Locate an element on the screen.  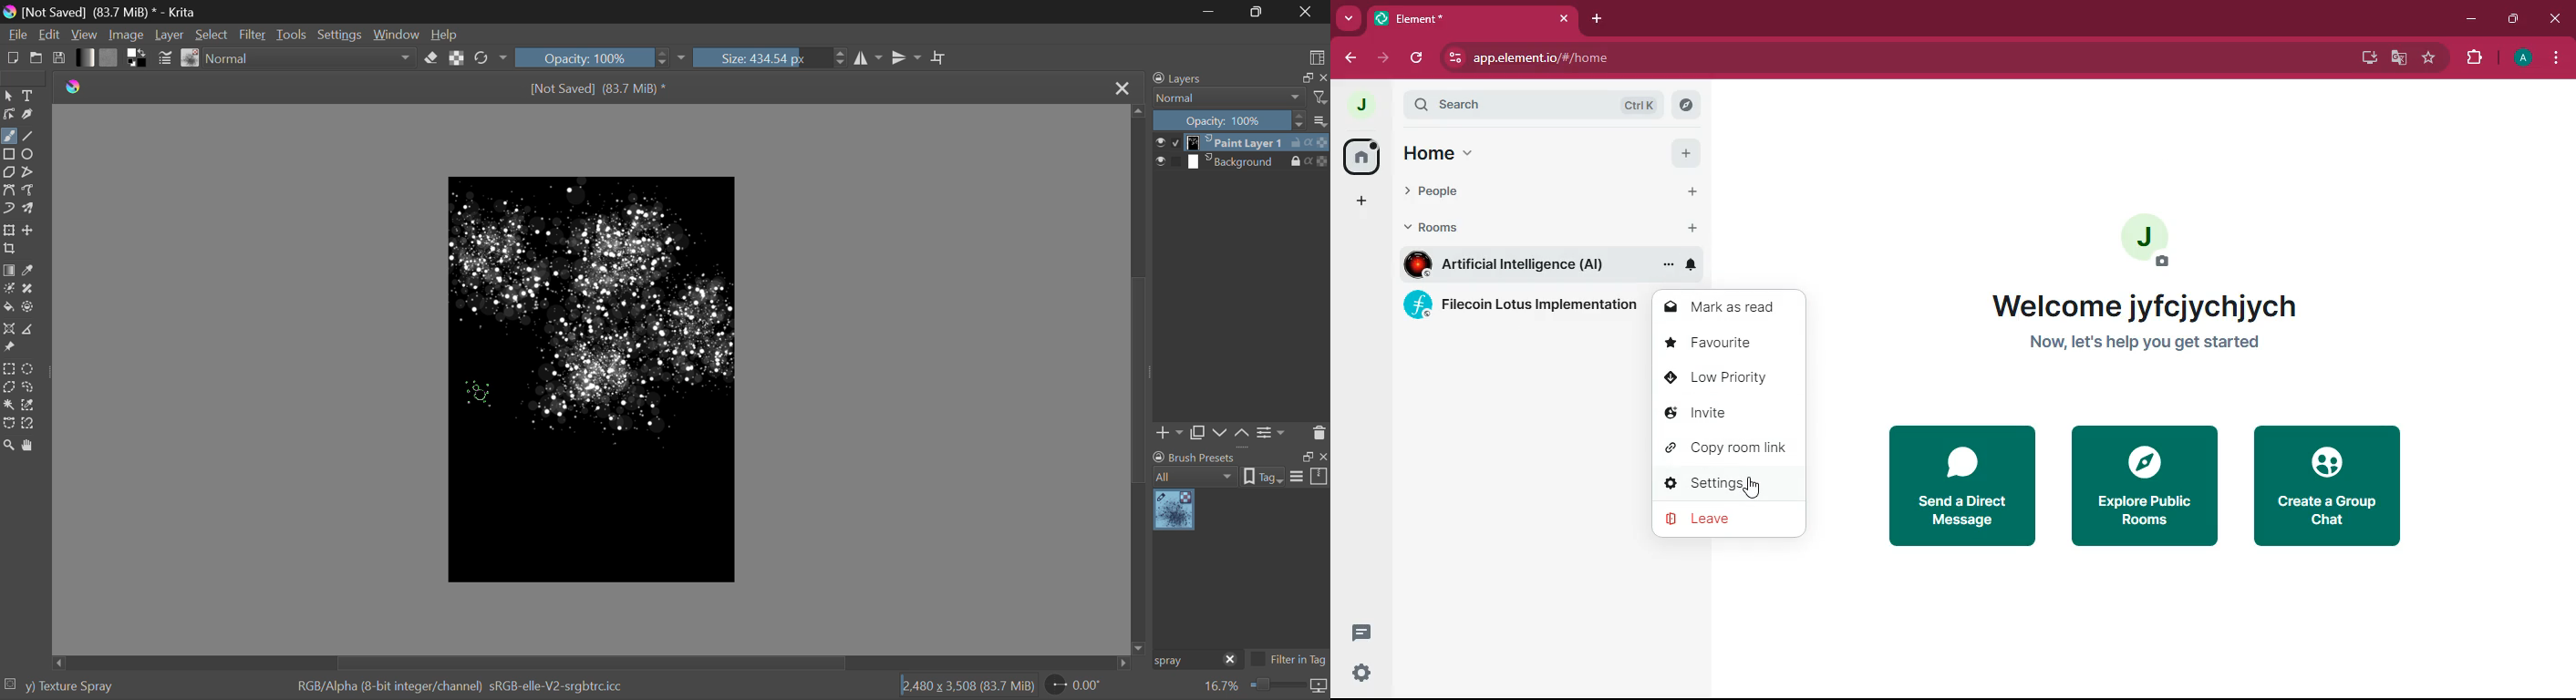
New is located at coordinates (12, 58).